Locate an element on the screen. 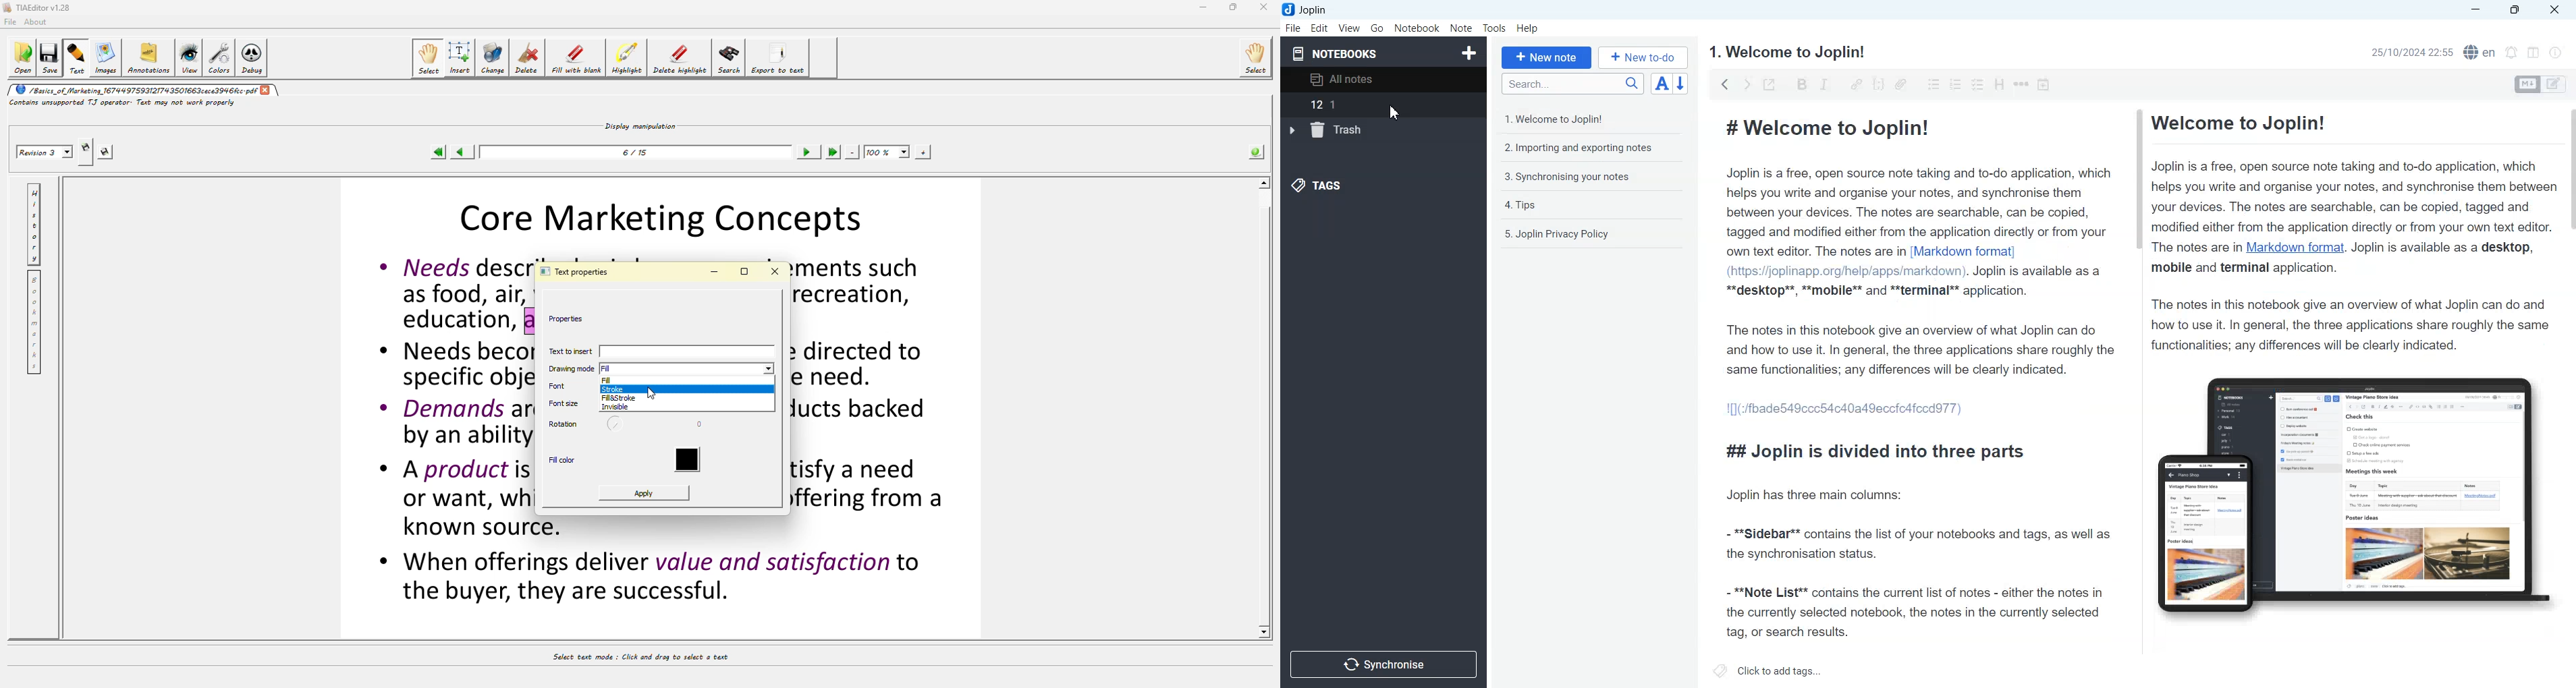 This screenshot has height=700, width=2576. Numbered list is located at coordinates (1955, 84).